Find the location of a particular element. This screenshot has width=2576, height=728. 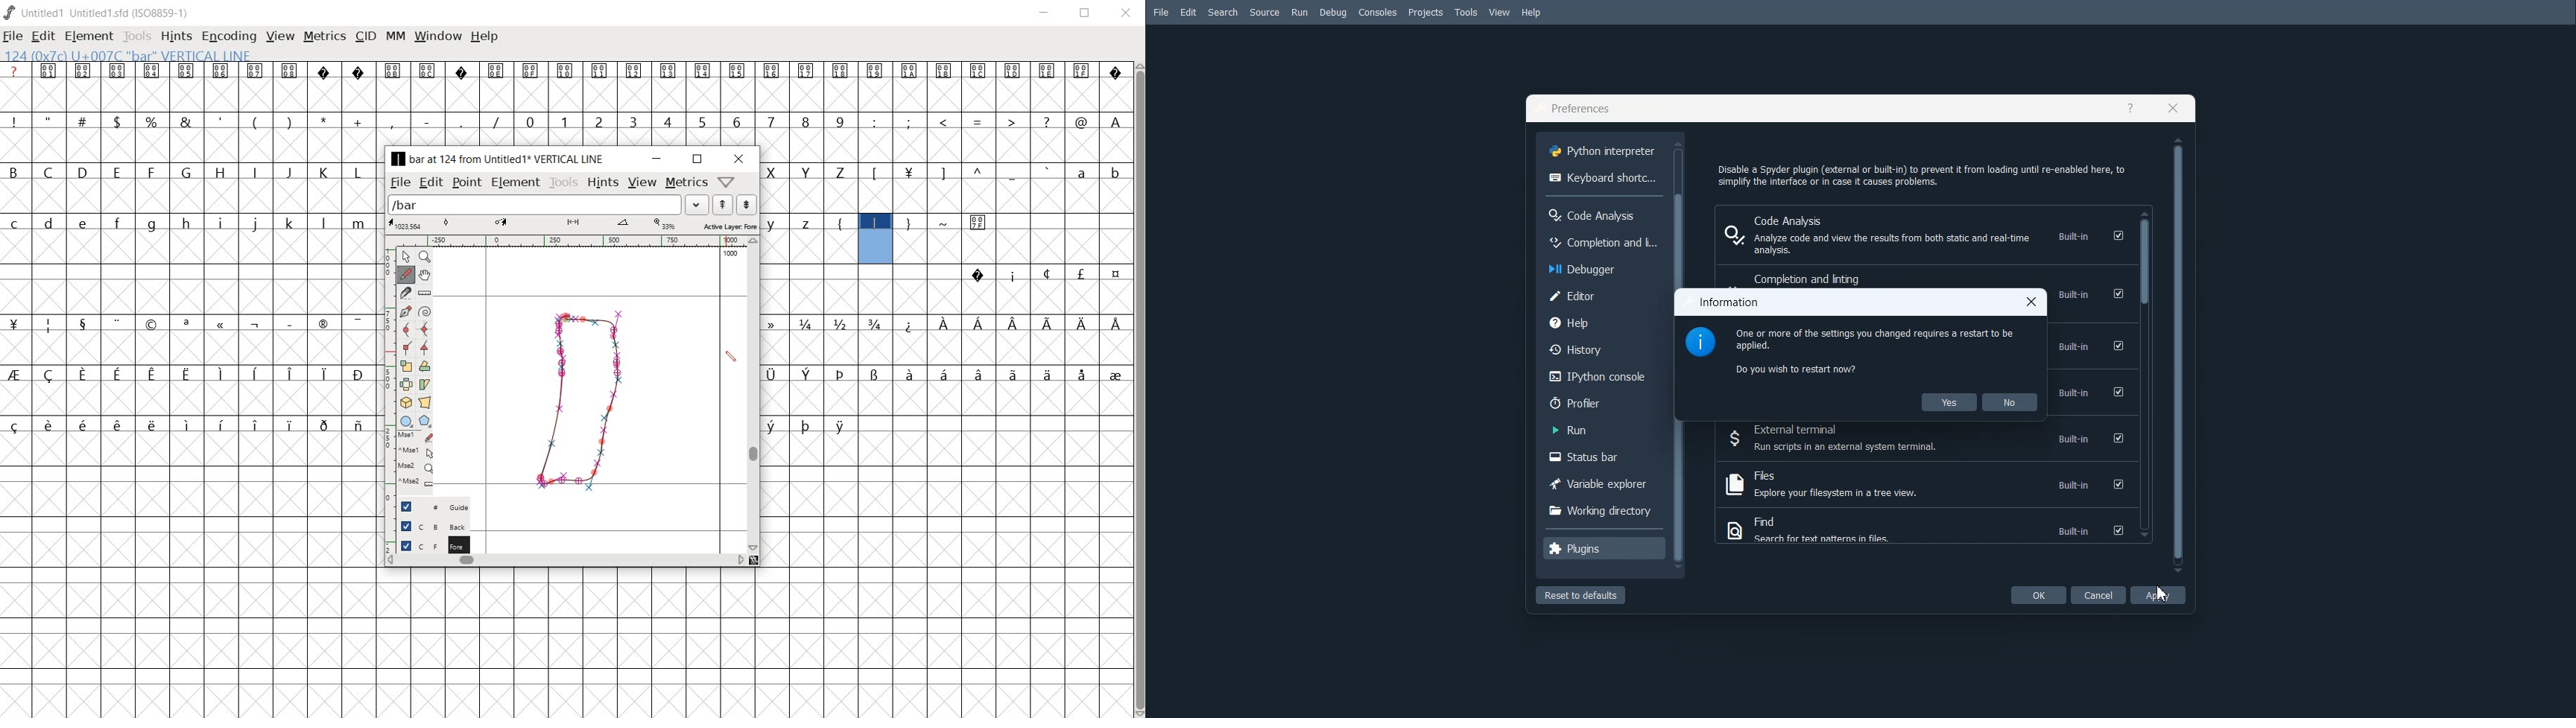

Status bar is located at coordinates (1601, 457).